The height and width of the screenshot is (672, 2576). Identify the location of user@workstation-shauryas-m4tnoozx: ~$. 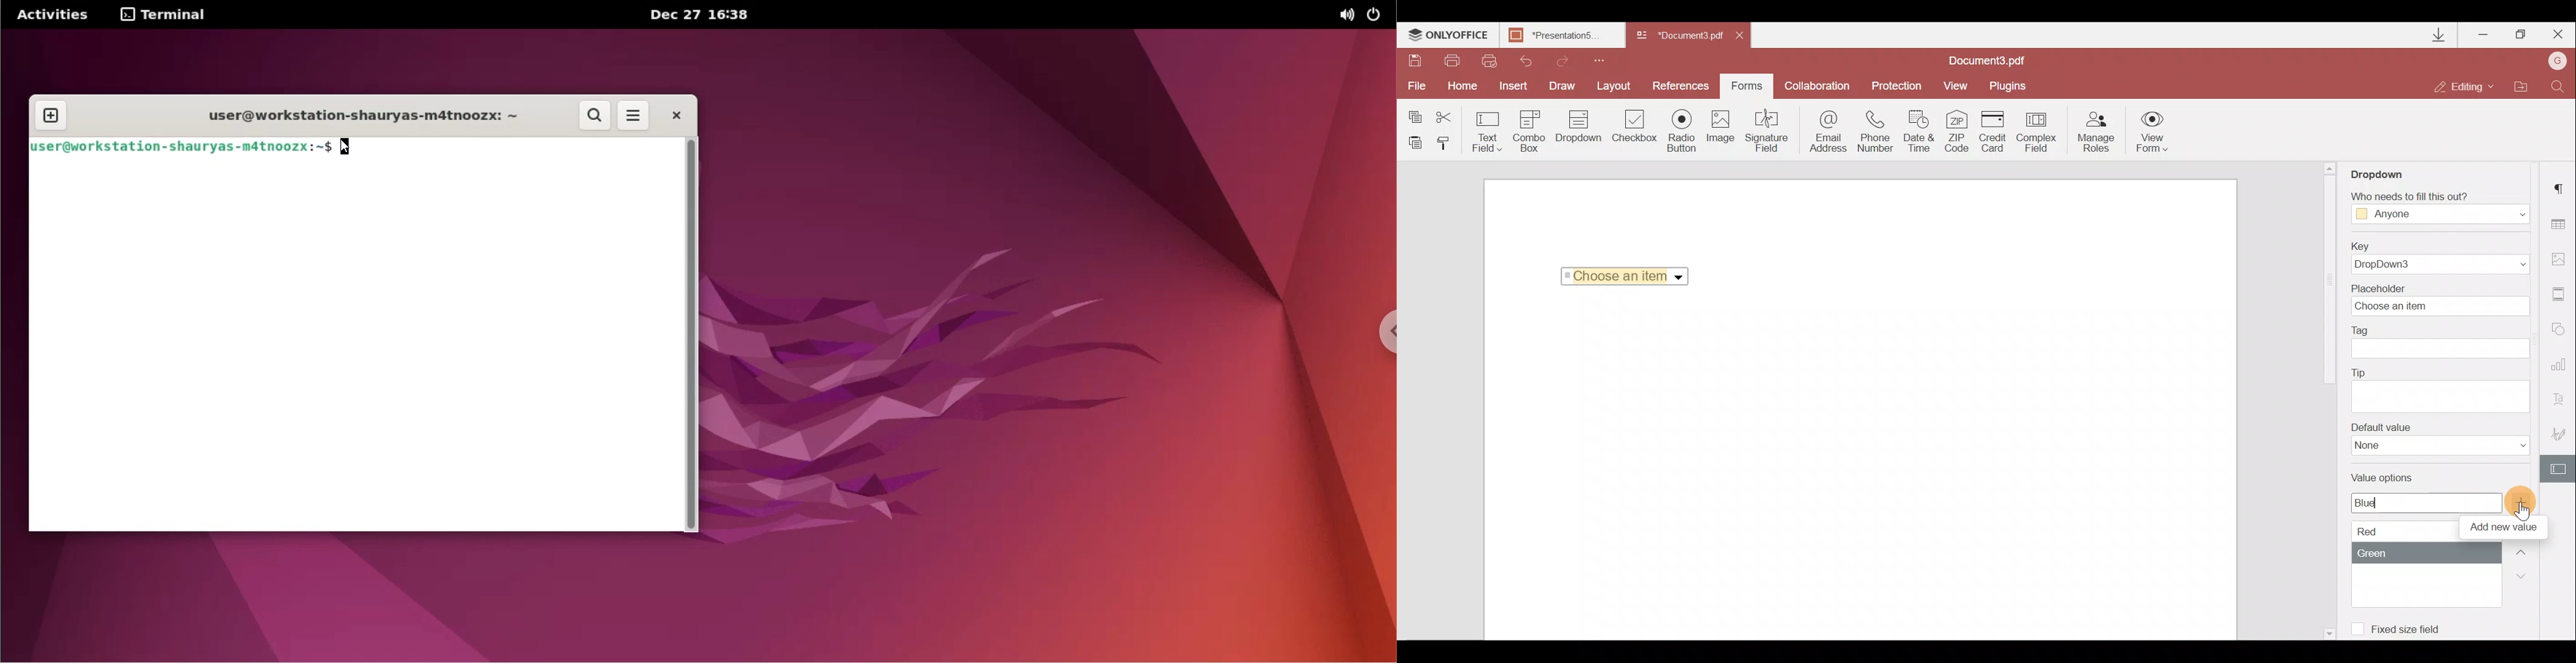
(356, 118).